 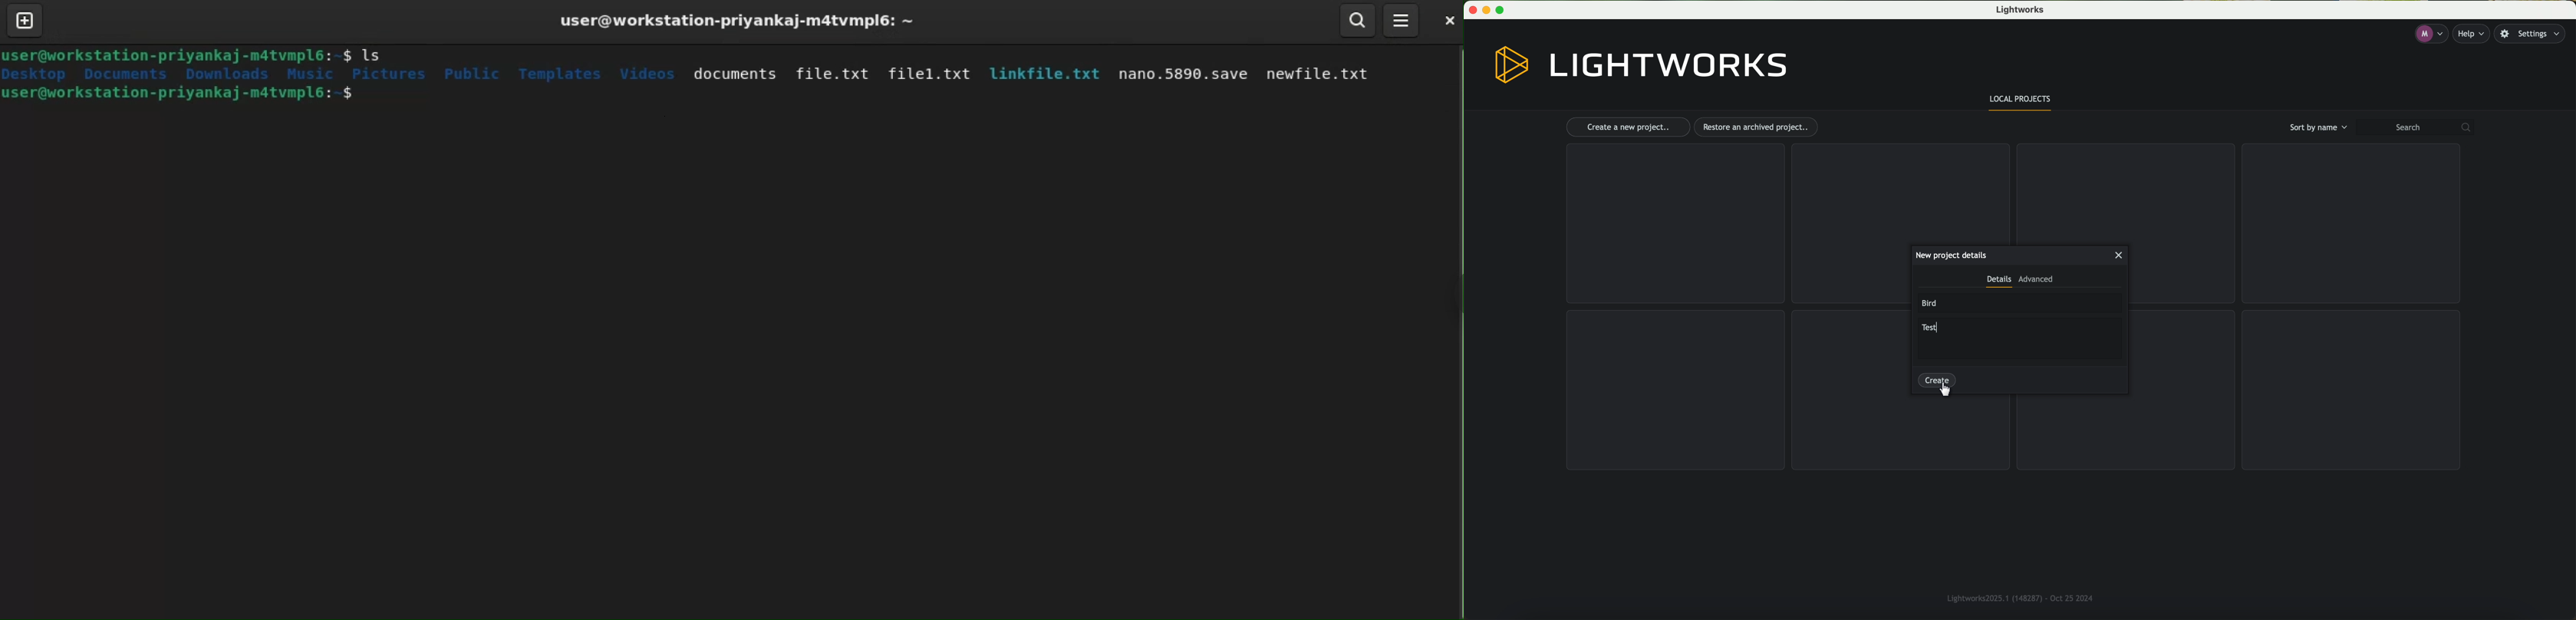 What do you see at coordinates (2474, 34) in the screenshot?
I see `help` at bounding box center [2474, 34].